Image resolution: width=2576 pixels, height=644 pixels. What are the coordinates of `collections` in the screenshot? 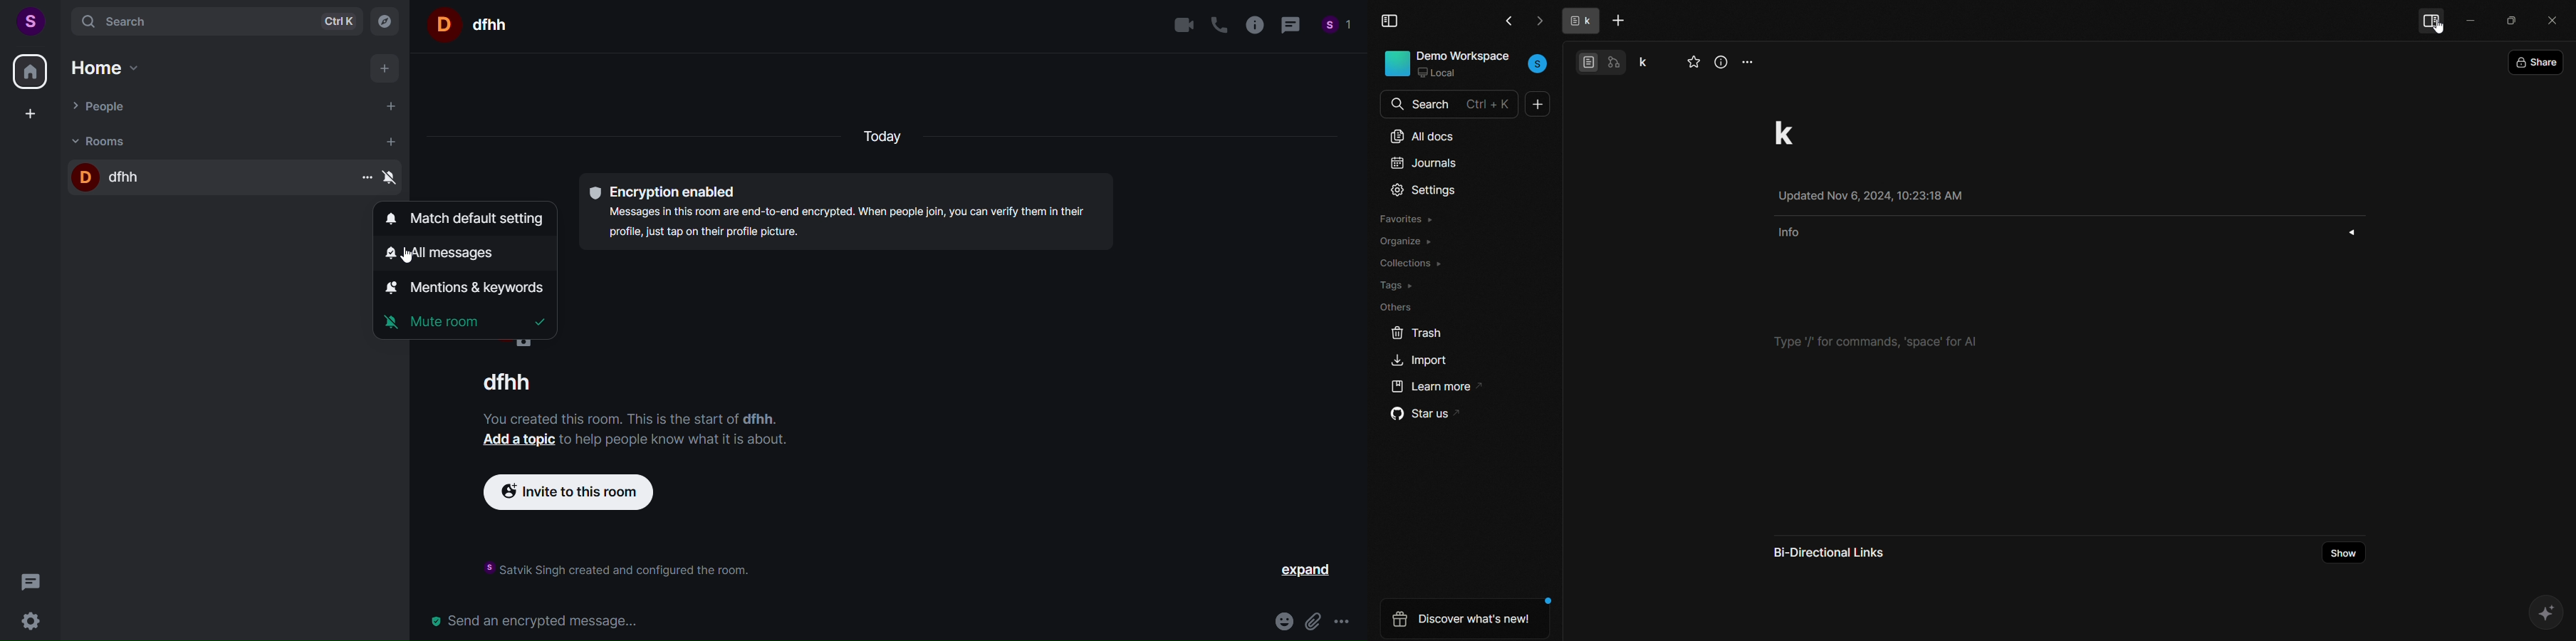 It's located at (1411, 263).